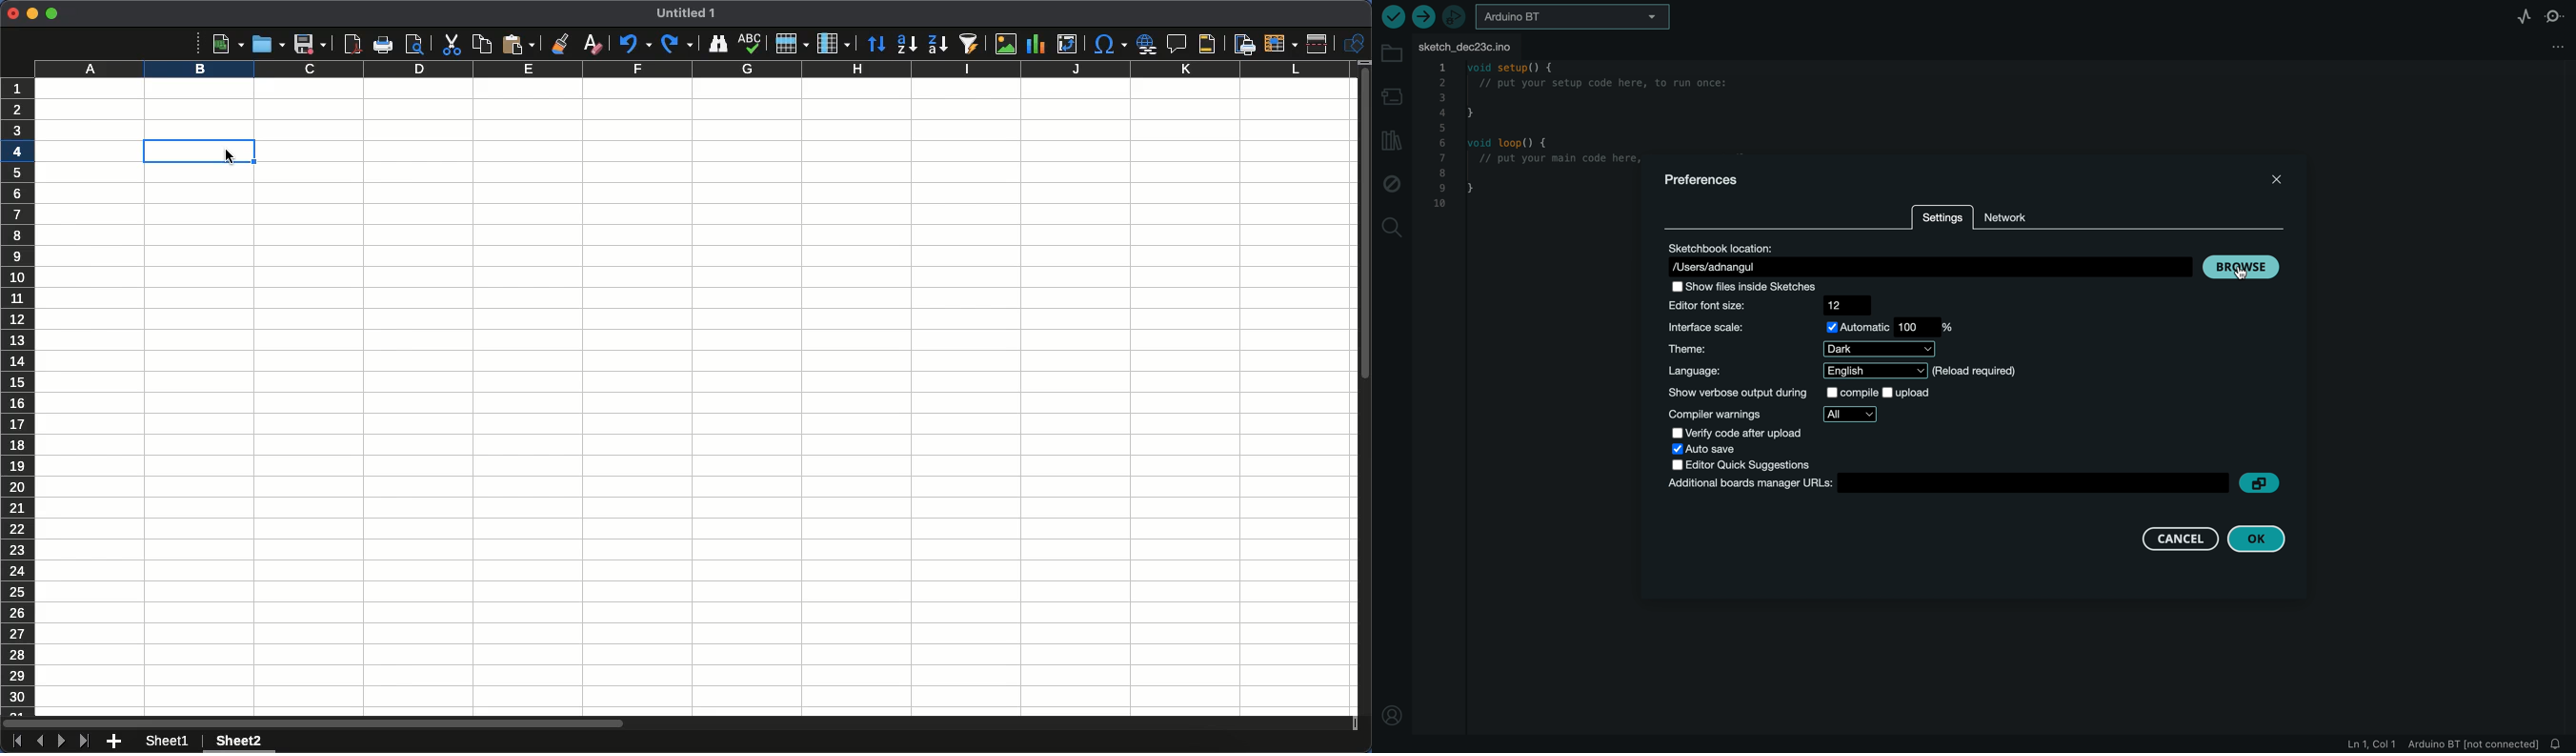  What do you see at coordinates (1321, 44) in the screenshot?
I see `Split window` at bounding box center [1321, 44].